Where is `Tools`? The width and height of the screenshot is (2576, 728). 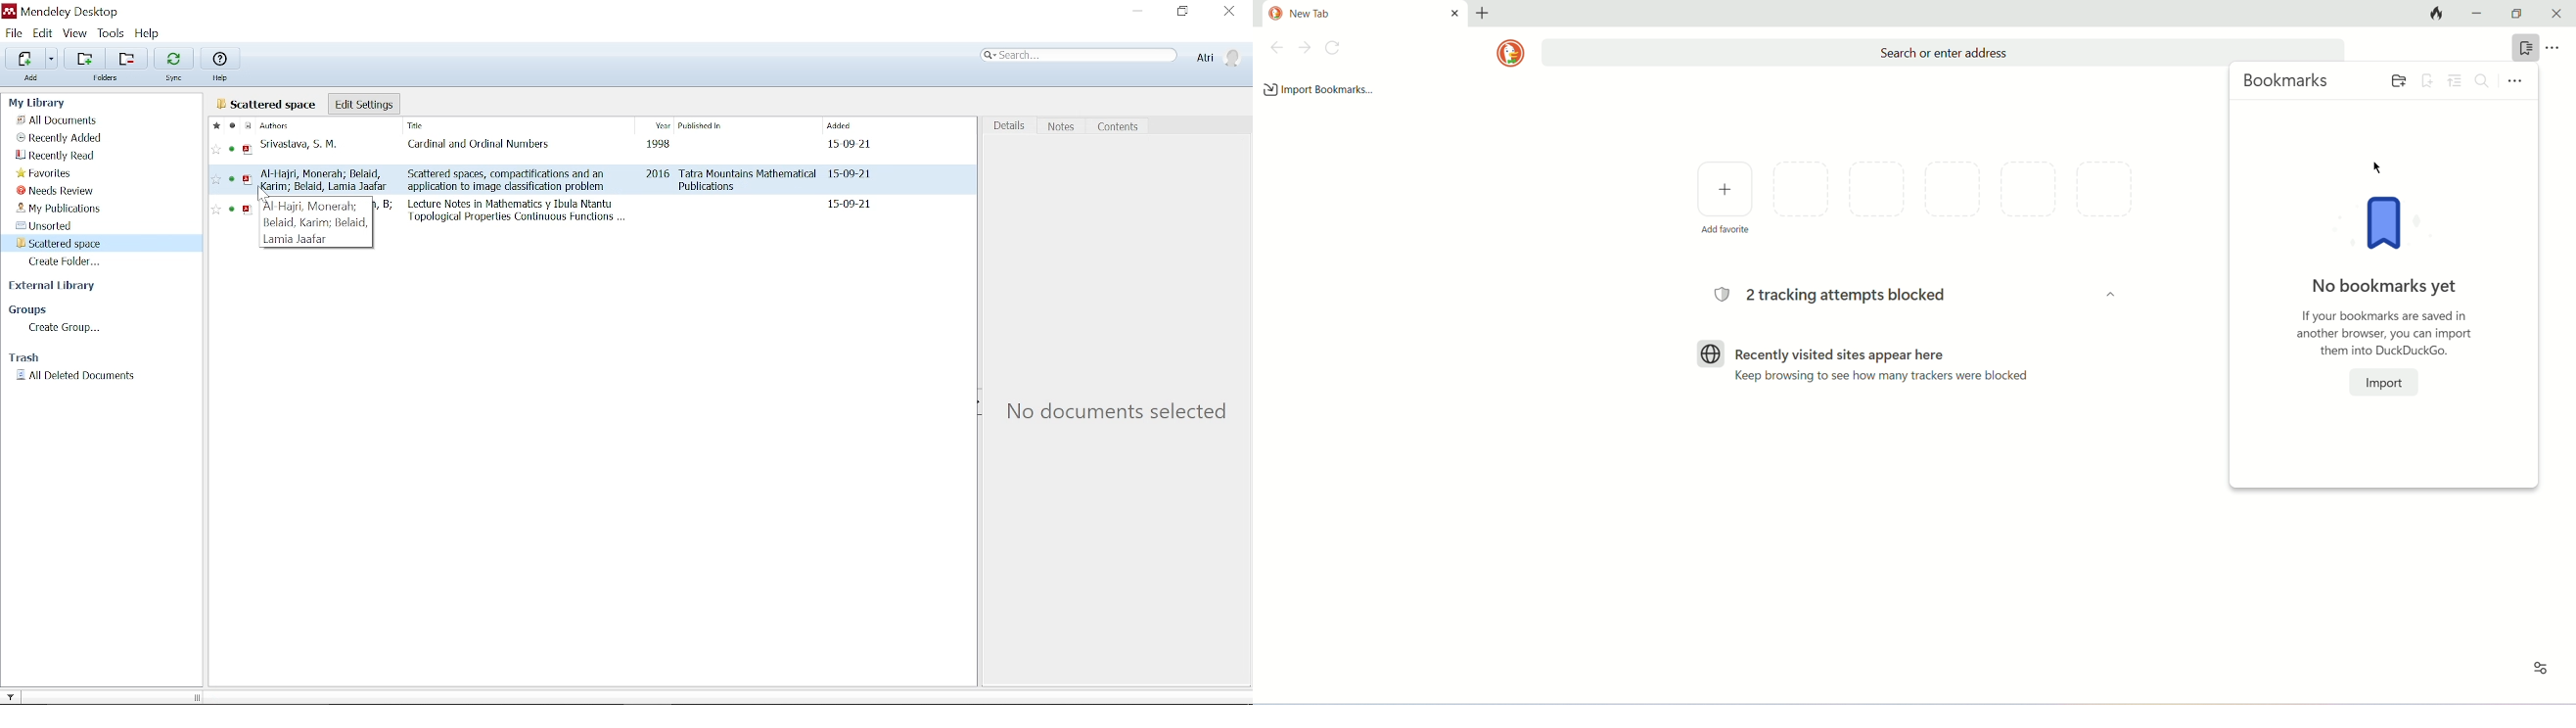
Tools is located at coordinates (112, 33).